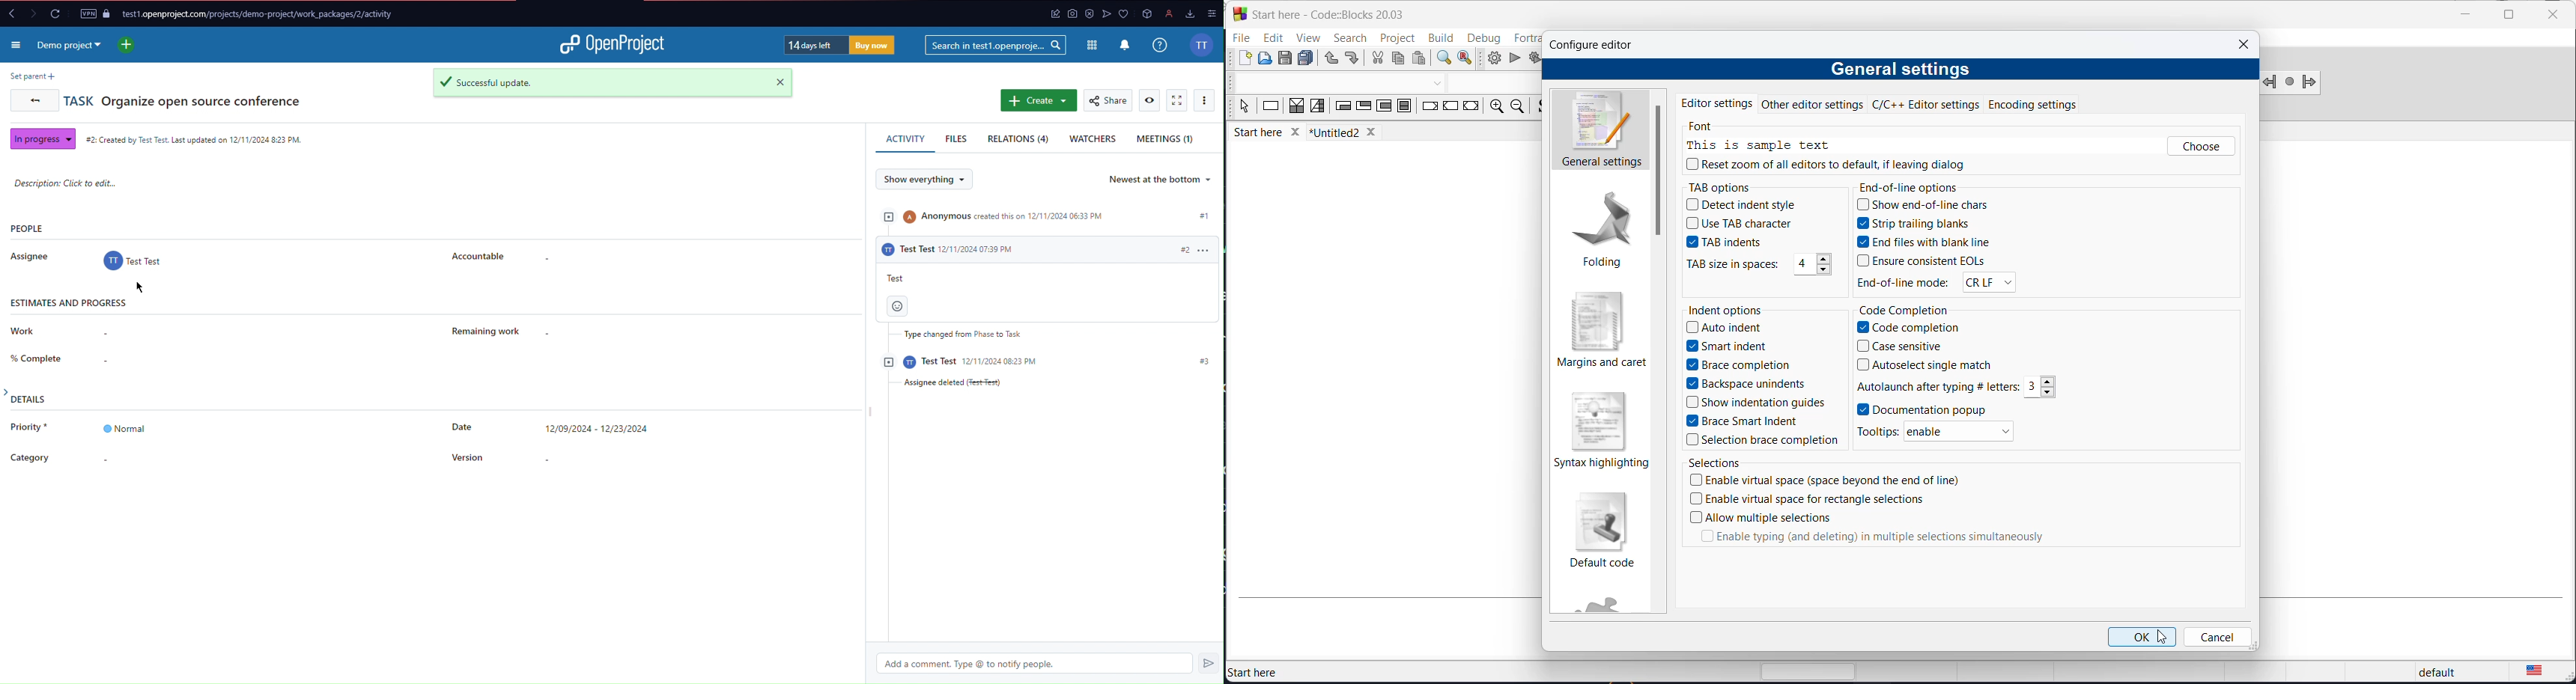  Describe the element at coordinates (1125, 46) in the screenshot. I see `Notifications` at that location.